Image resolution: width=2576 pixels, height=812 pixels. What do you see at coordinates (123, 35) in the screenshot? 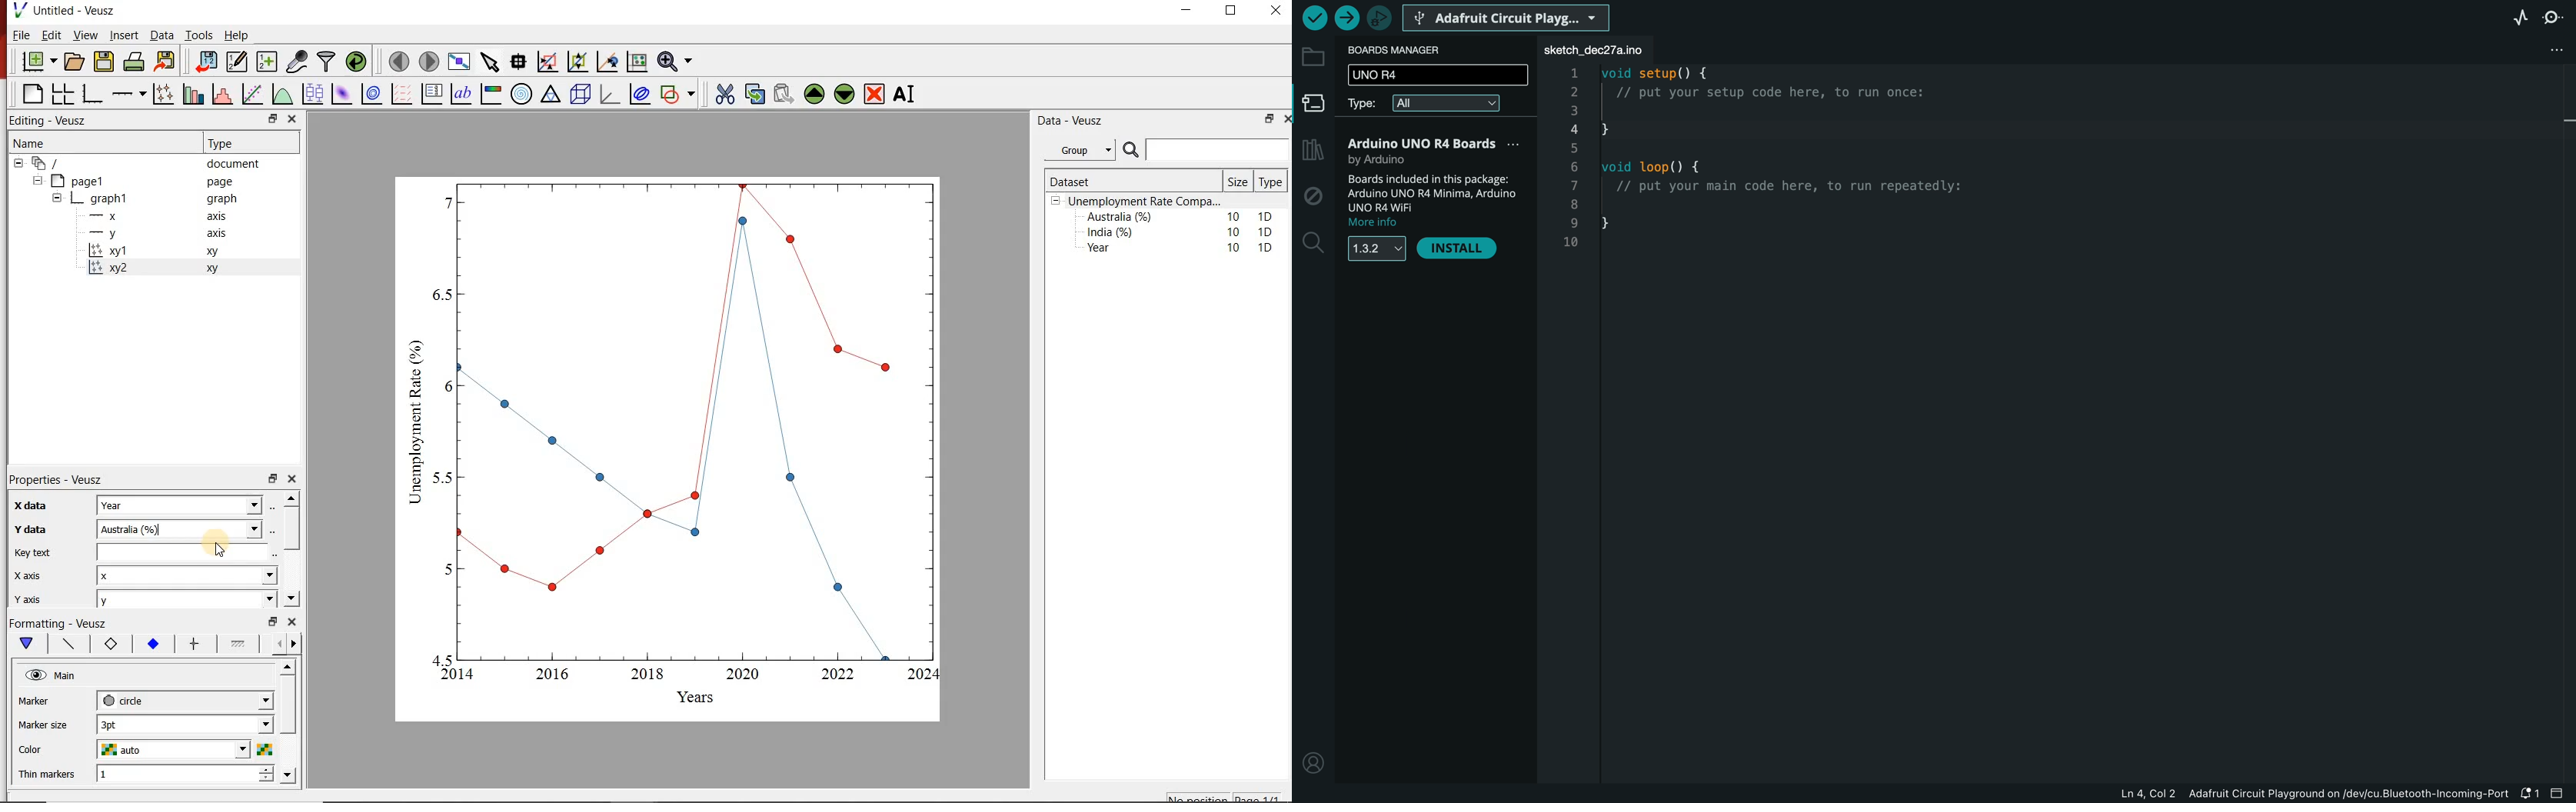
I see `Insert` at bounding box center [123, 35].